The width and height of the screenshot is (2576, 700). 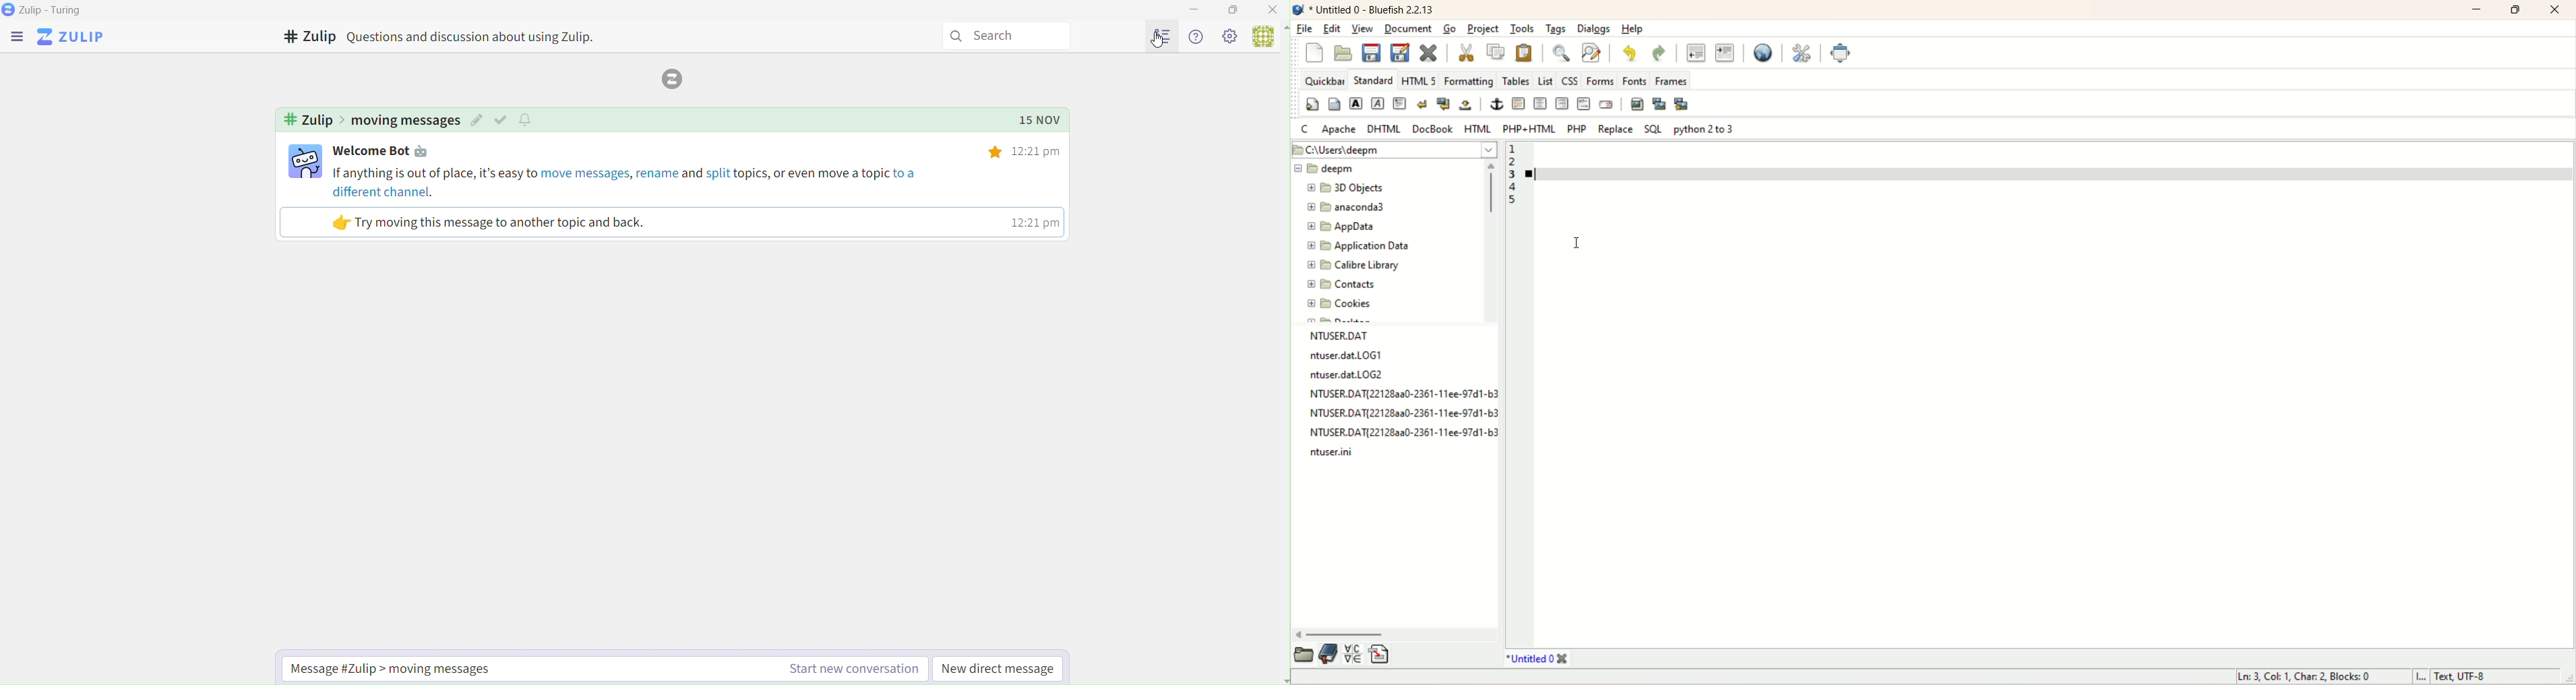 What do you see at coordinates (1536, 177) in the screenshot?
I see `bookmark added` at bounding box center [1536, 177].